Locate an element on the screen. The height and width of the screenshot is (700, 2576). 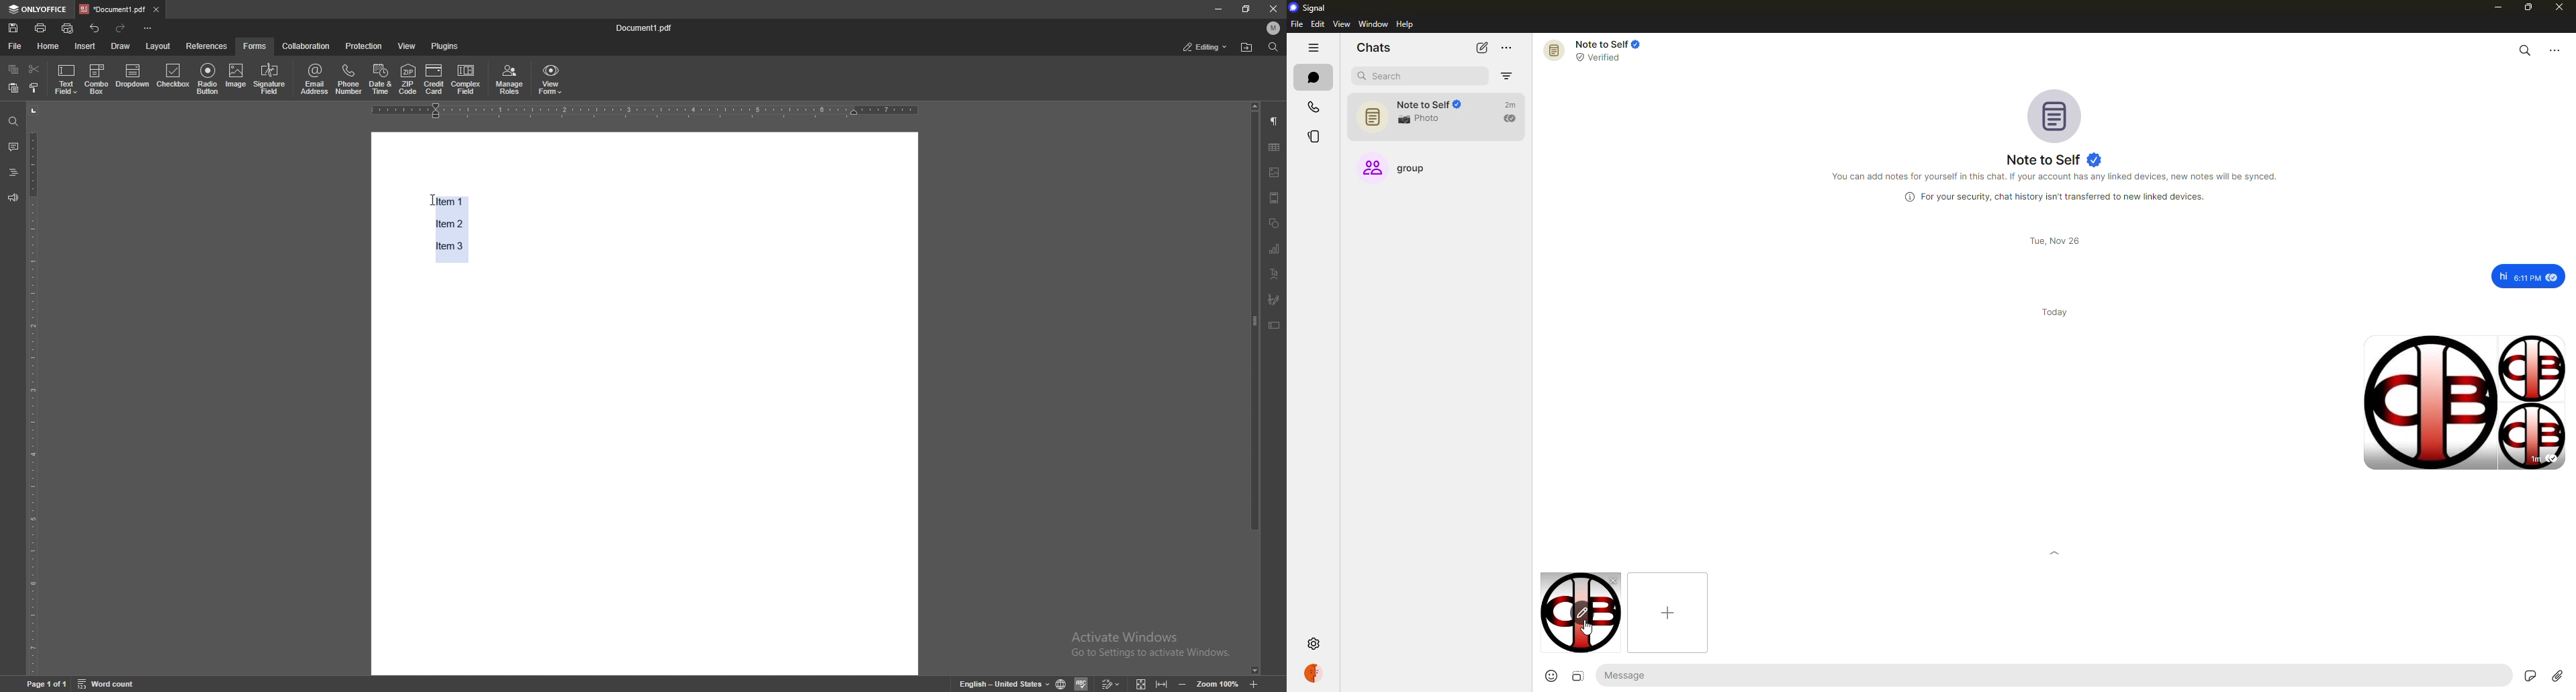
find is located at coordinates (13, 121).